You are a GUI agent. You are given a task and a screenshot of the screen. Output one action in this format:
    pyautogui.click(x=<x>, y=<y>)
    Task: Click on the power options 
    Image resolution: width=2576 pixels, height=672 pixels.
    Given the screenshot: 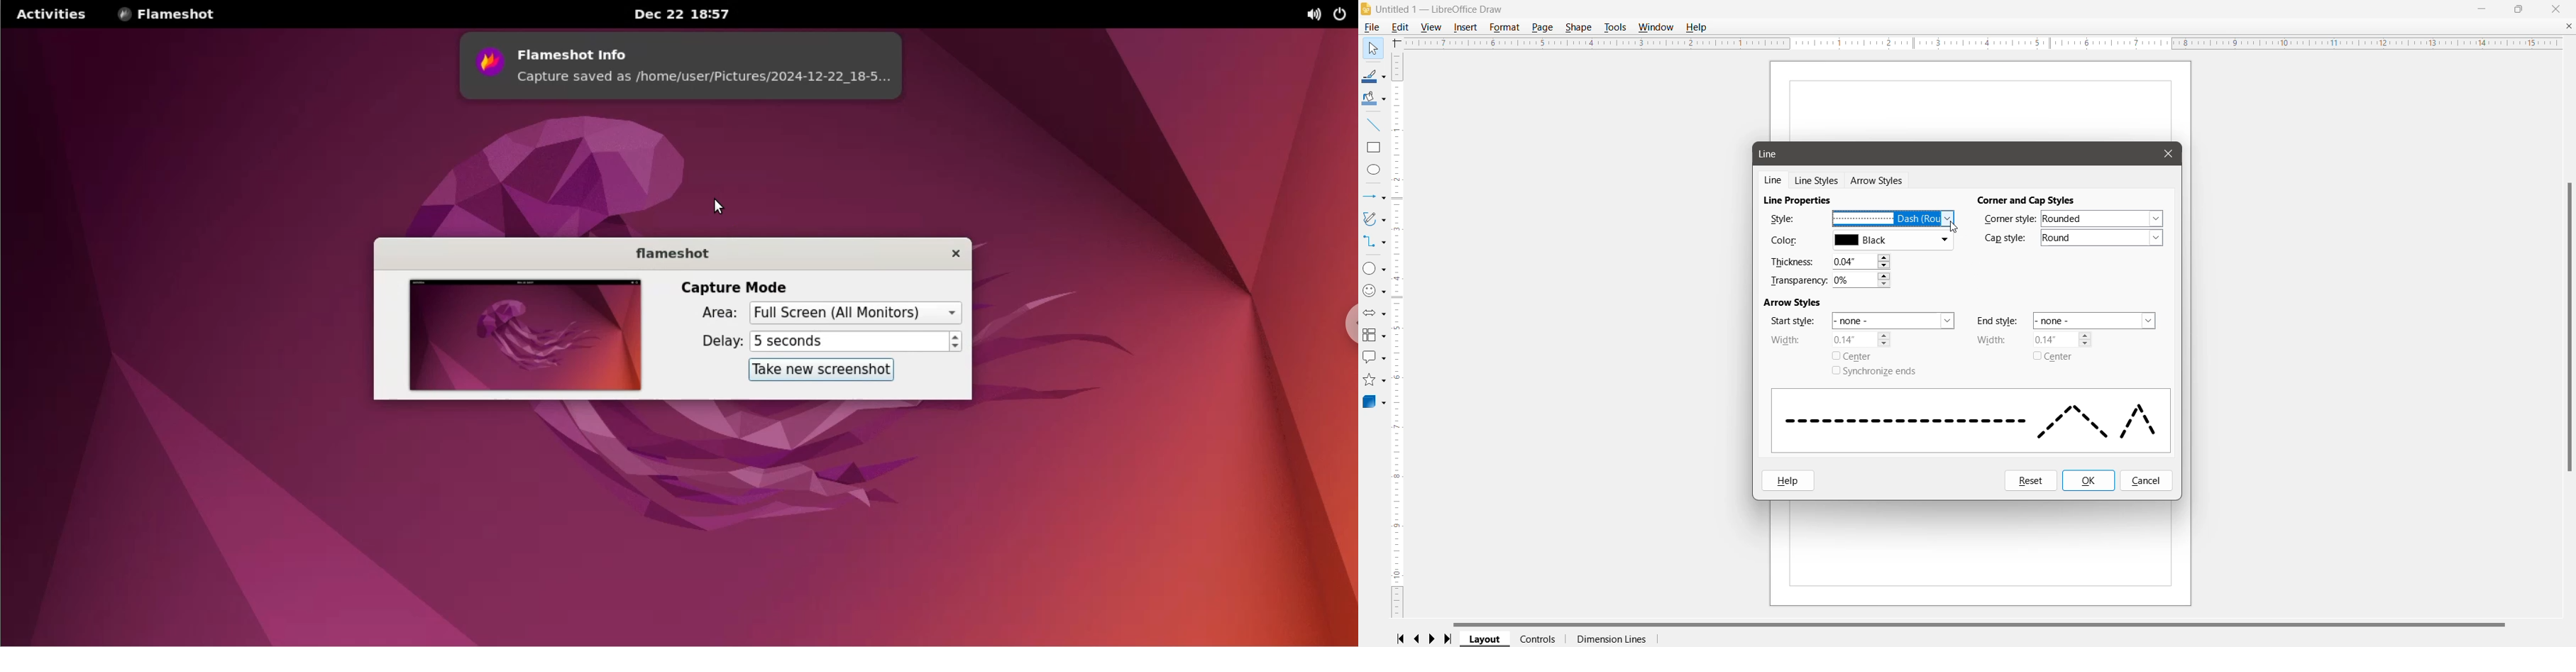 What is the action you would take?
    pyautogui.click(x=1343, y=14)
    